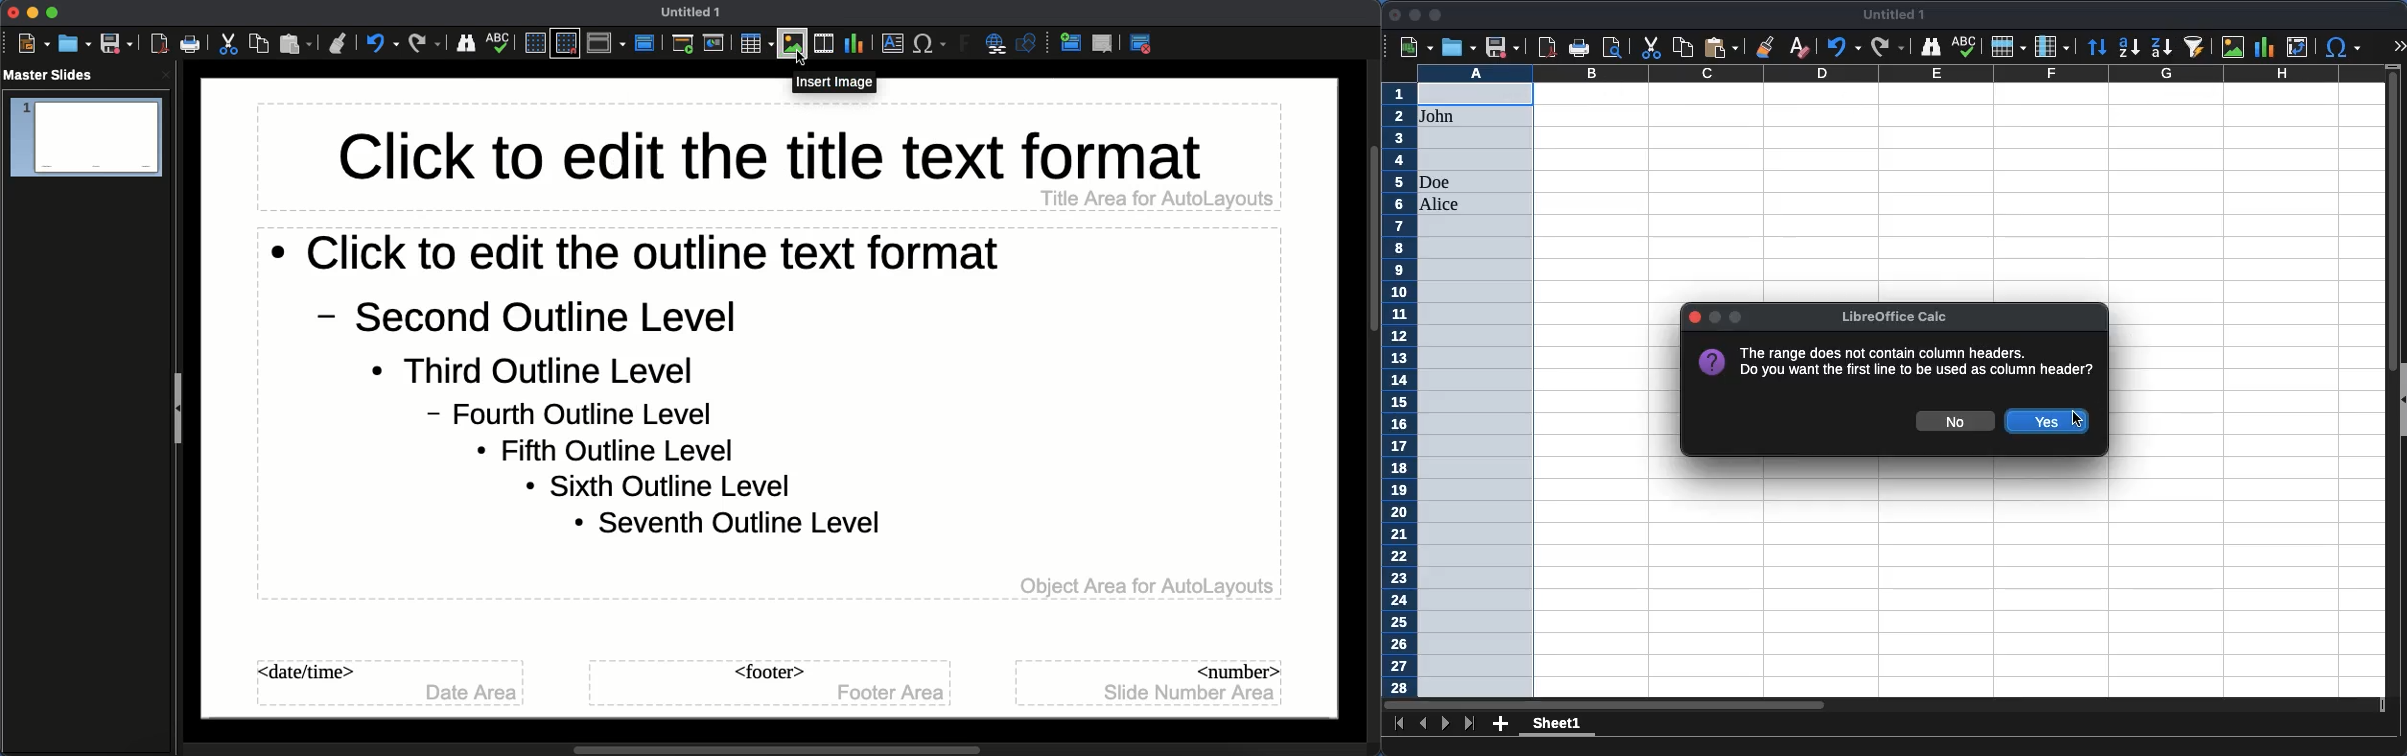 The height and width of the screenshot is (756, 2408). Describe the element at coordinates (1414, 15) in the screenshot. I see `minimize` at that location.